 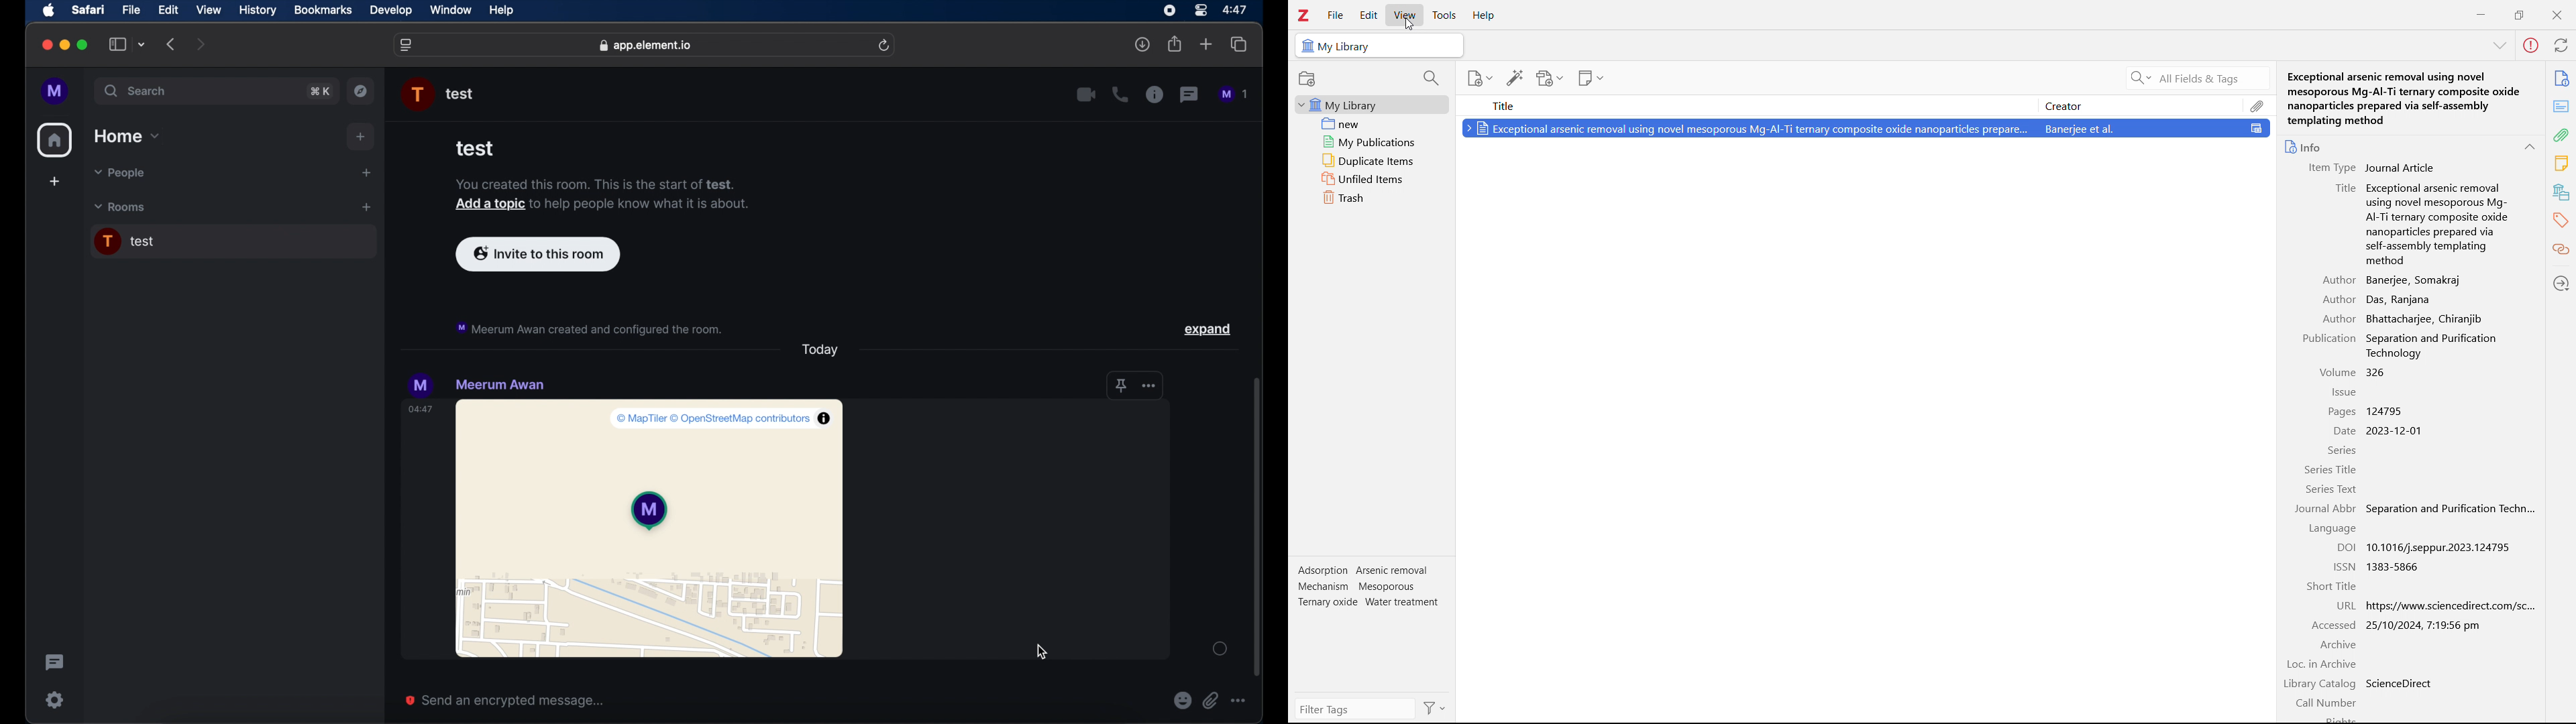 What do you see at coordinates (2451, 510) in the screenshot?
I see `Separation and Purification Techn...` at bounding box center [2451, 510].